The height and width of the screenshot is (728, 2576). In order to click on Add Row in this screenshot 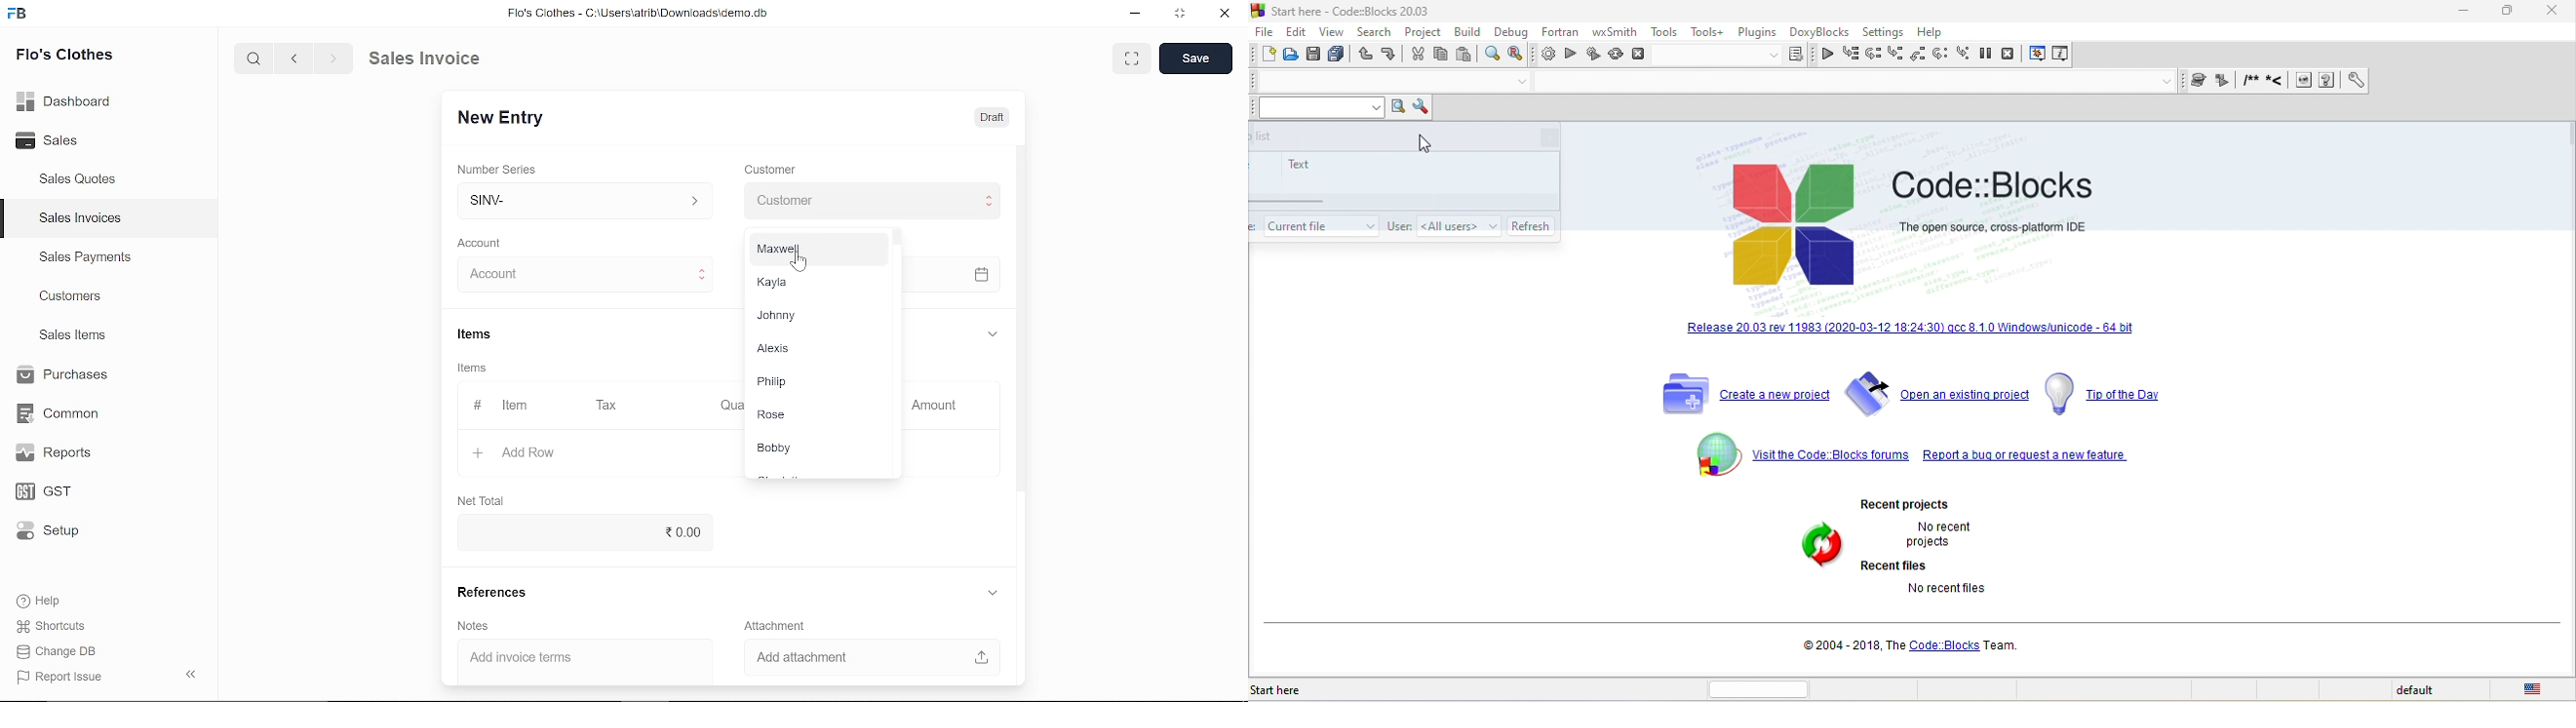, I will do `click(516, 453)`.